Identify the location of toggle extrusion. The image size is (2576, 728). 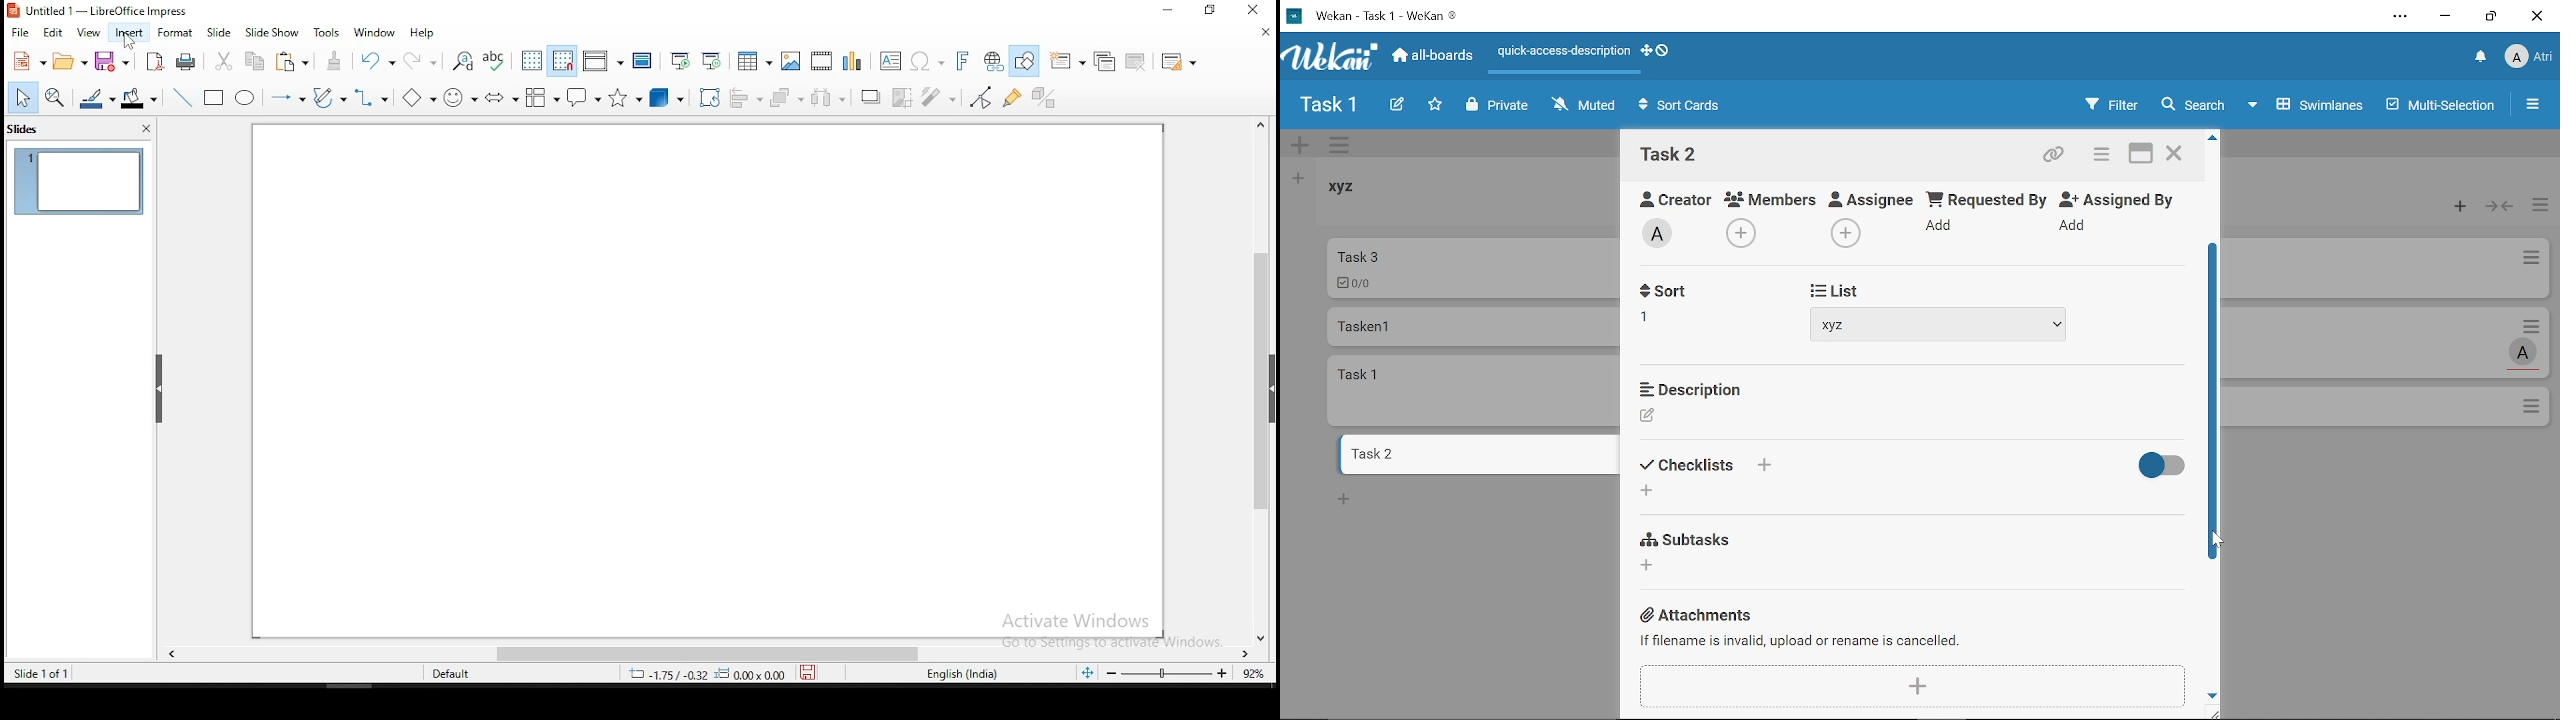
(1045, 99).